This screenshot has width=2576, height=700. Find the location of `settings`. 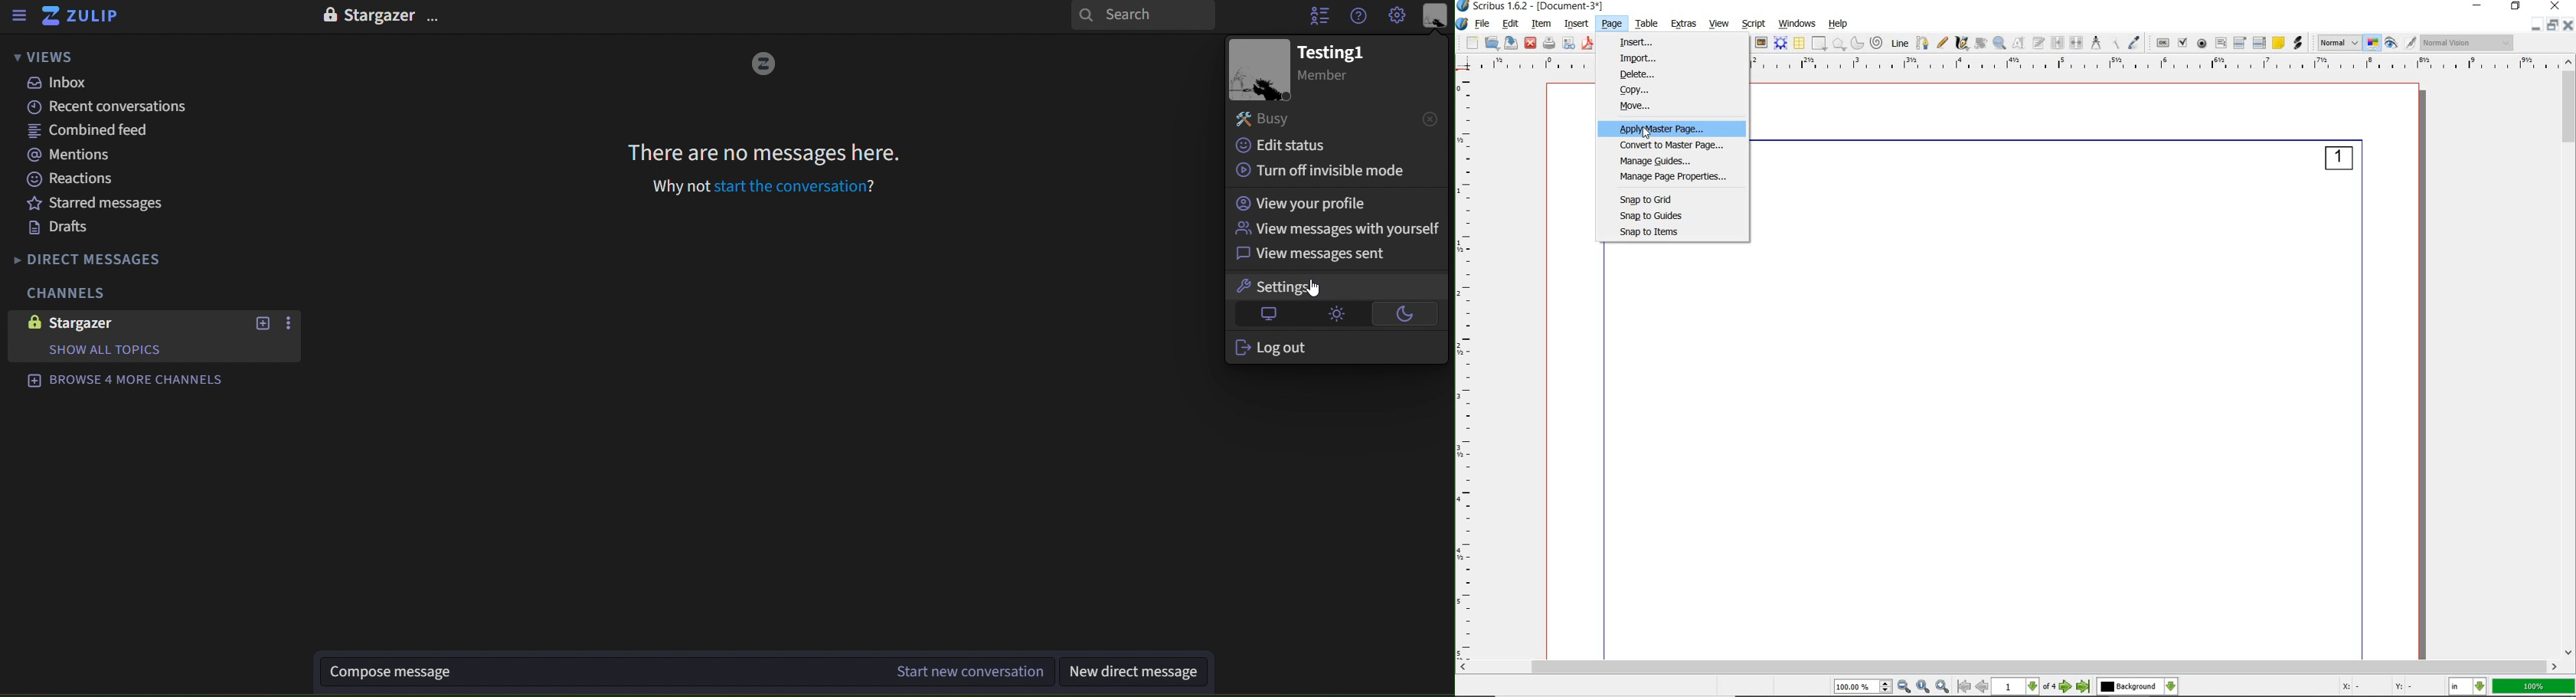

settings is located at coordinates (1280, 288).